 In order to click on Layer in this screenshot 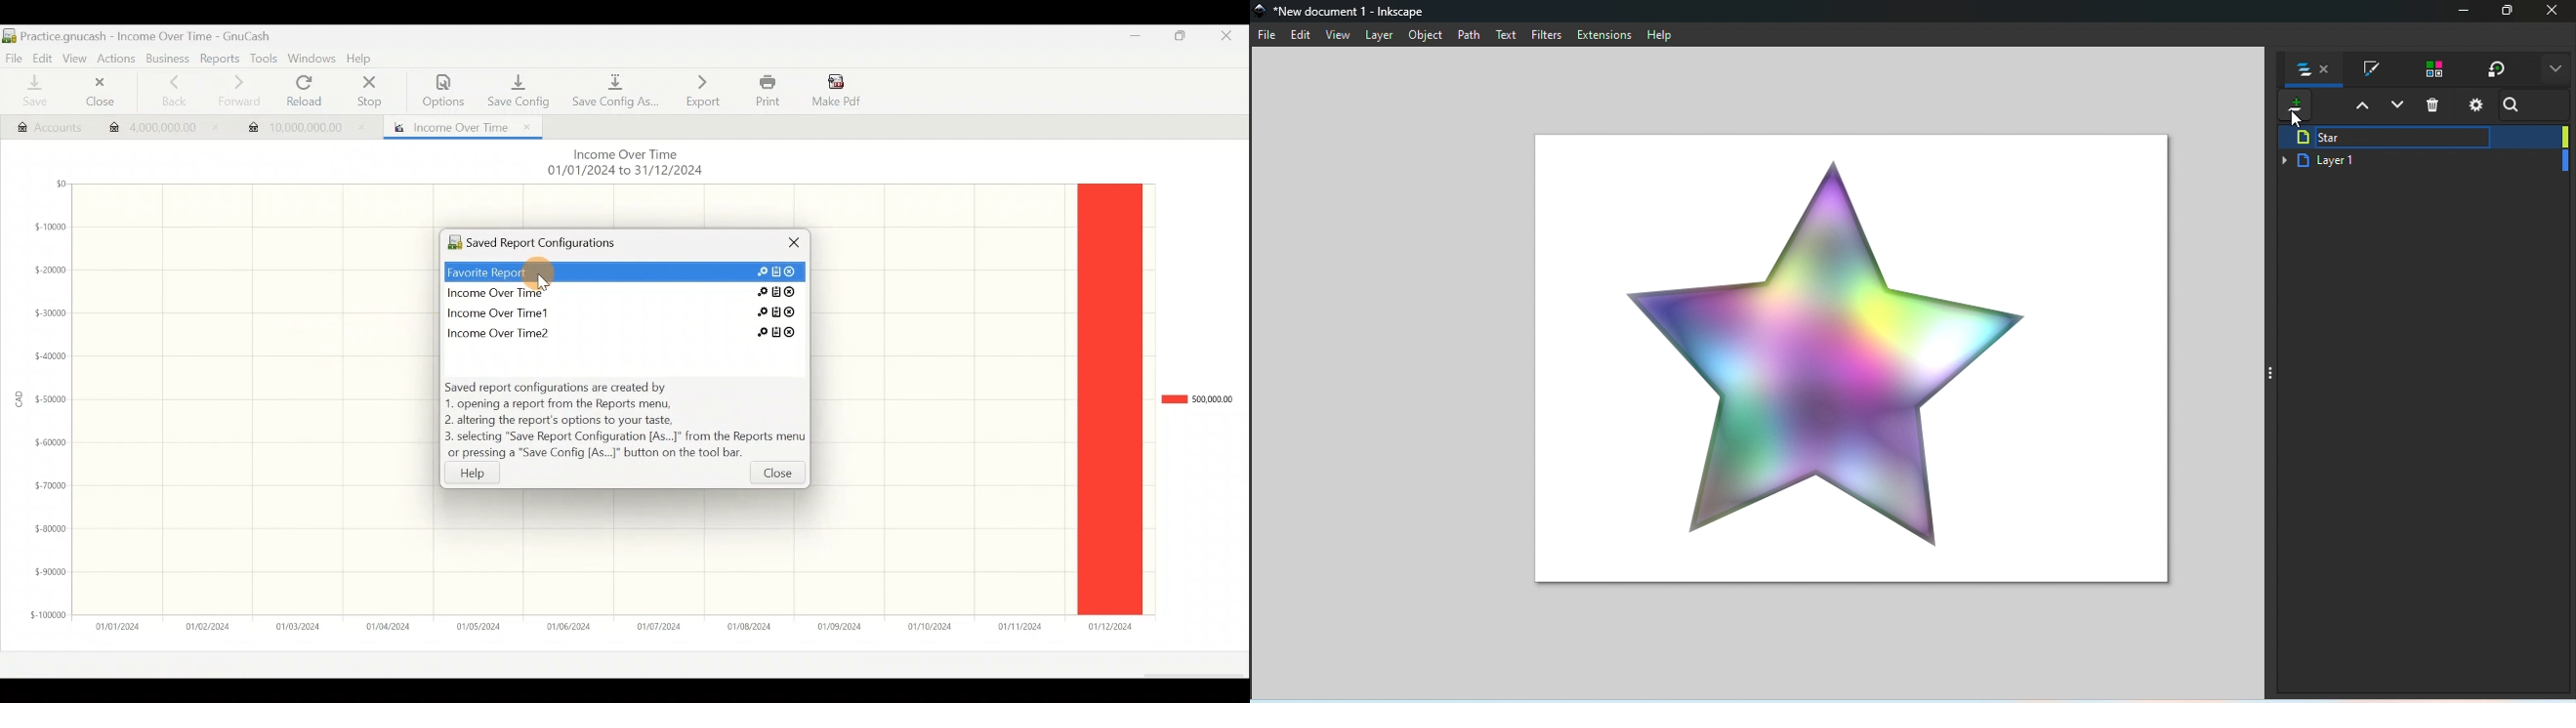, I will do `click(1381, 34)`.